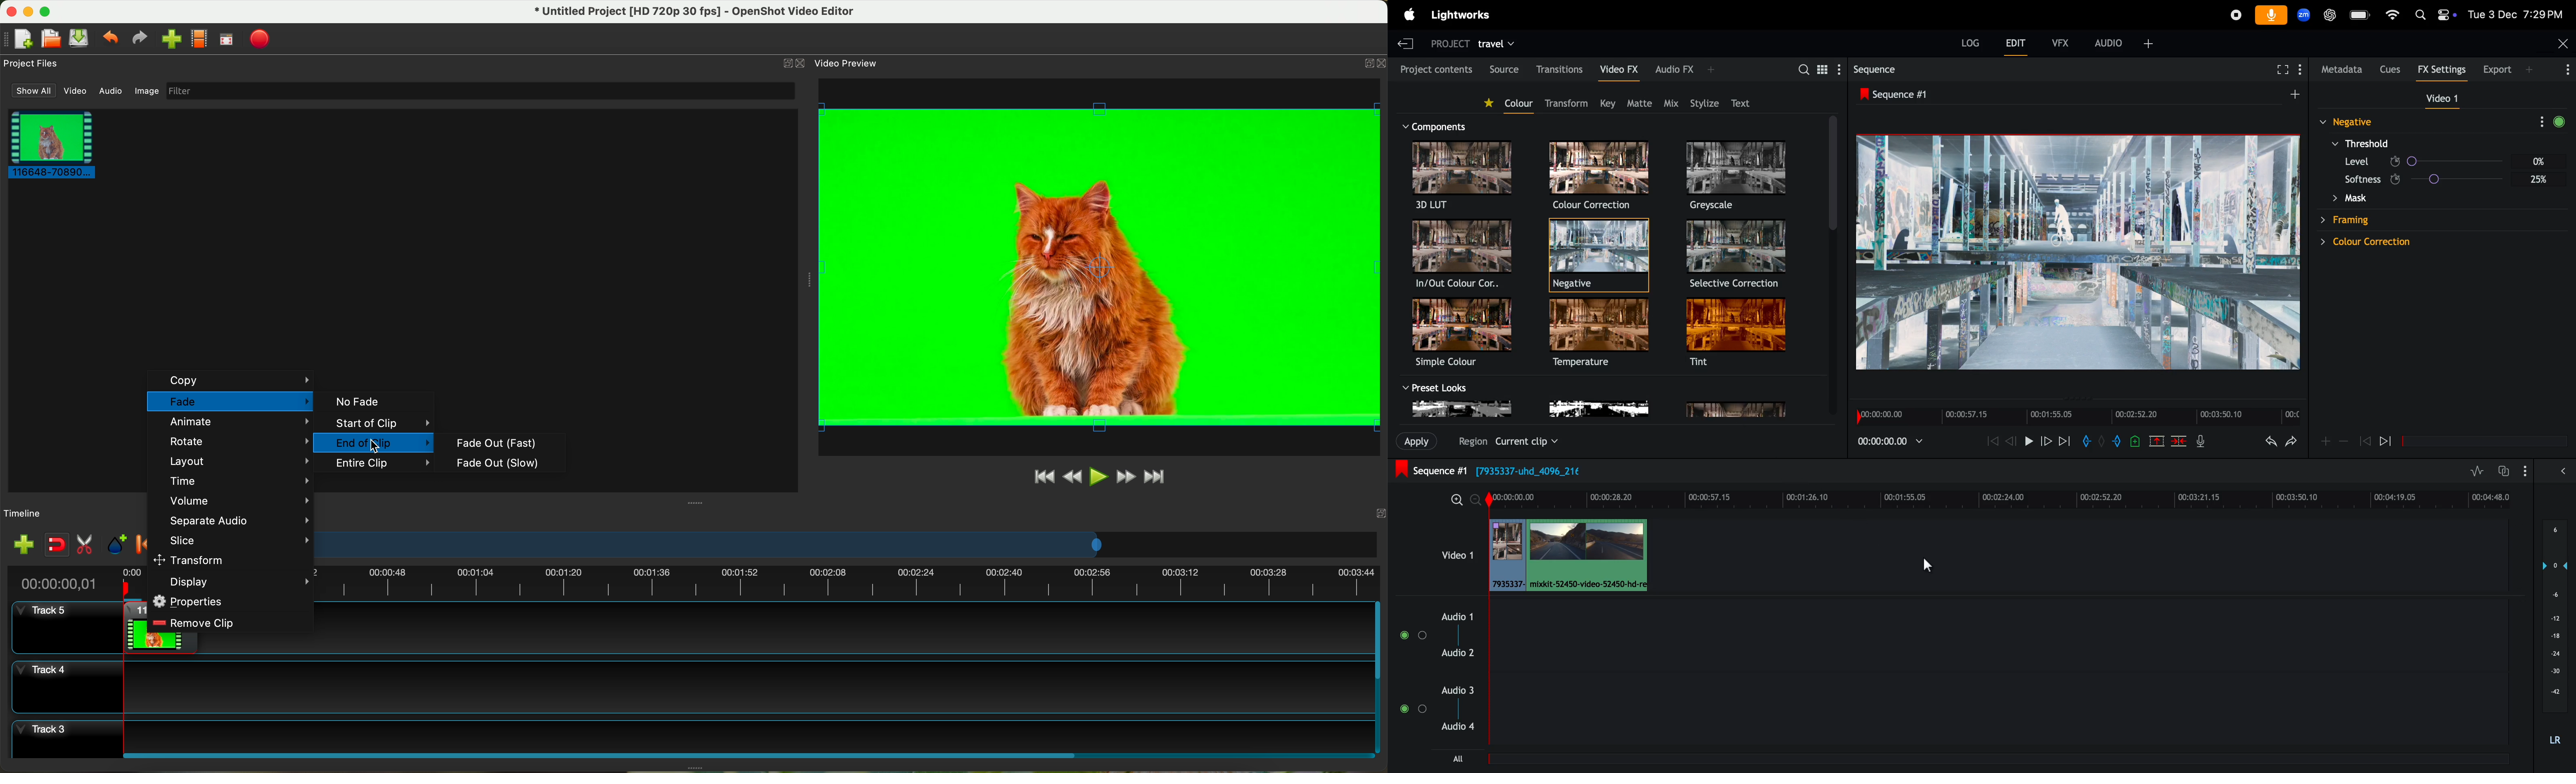 The width and height of the screenshot is (2576, 784). I want to click on travel, so click(1502, 42).